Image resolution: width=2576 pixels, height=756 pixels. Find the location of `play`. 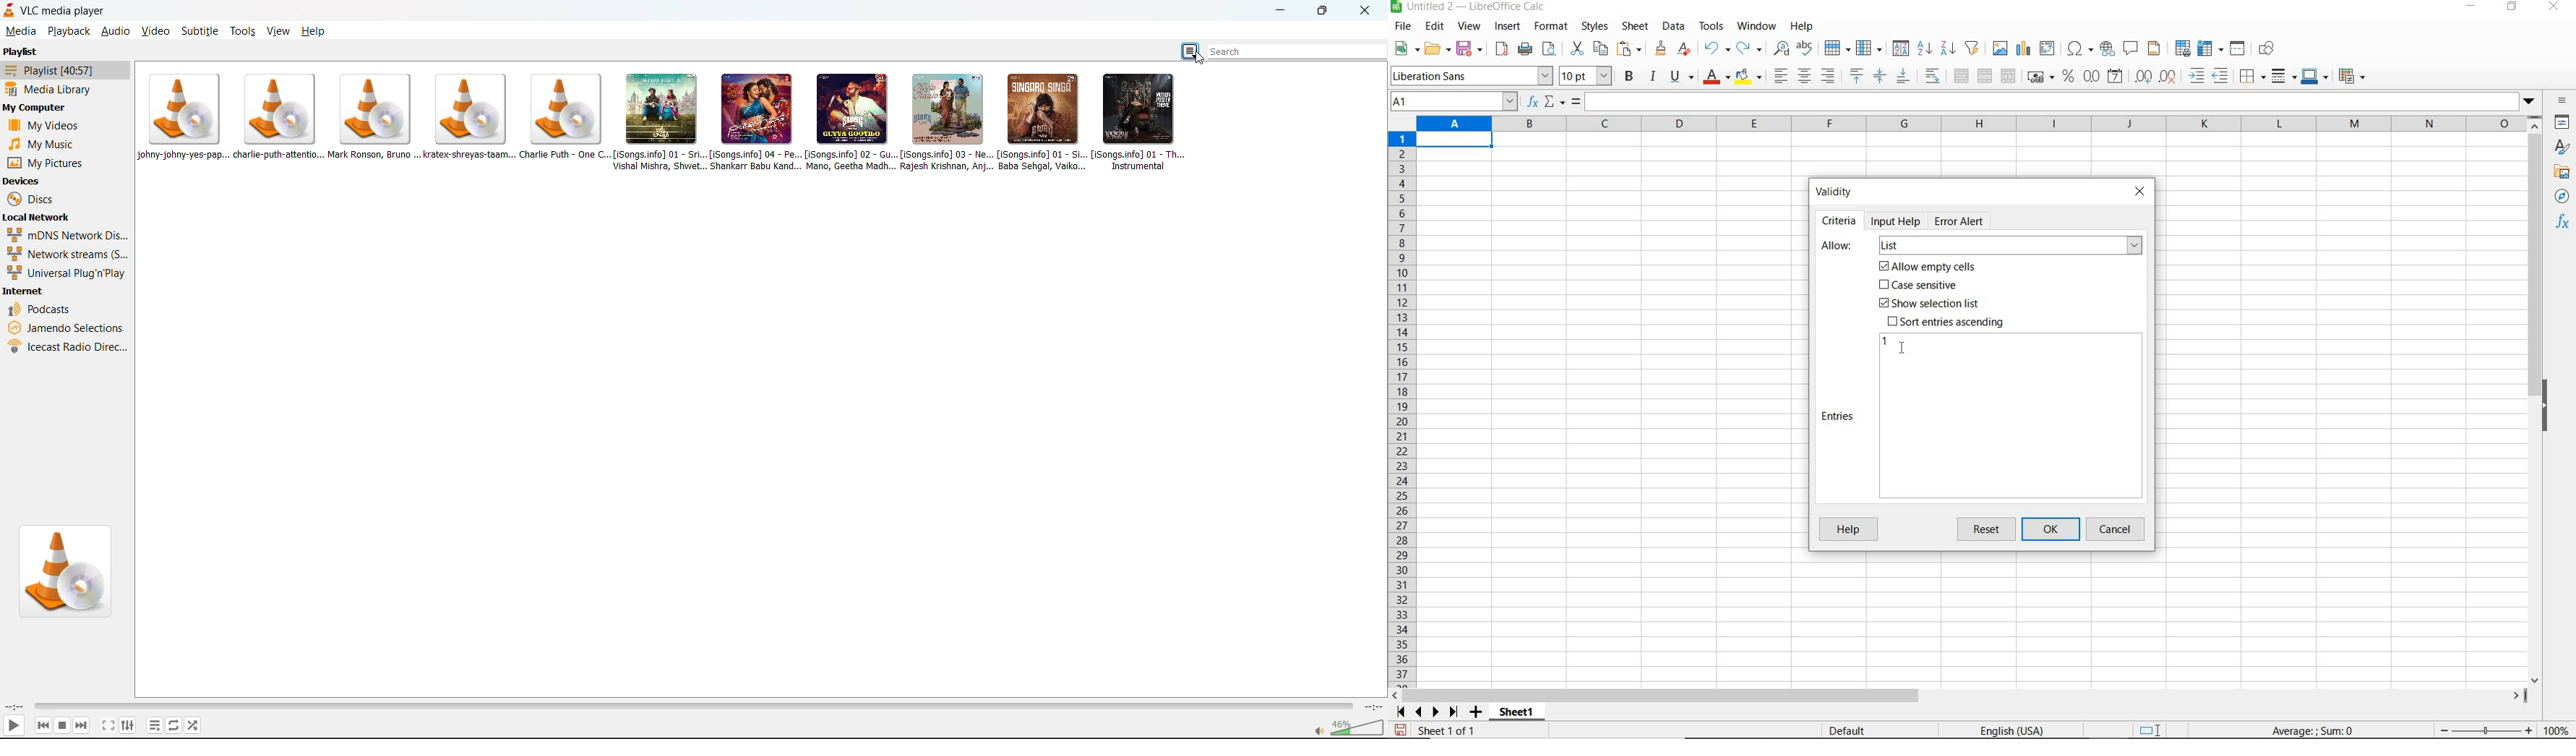

play is located at coordinates (13, 727).